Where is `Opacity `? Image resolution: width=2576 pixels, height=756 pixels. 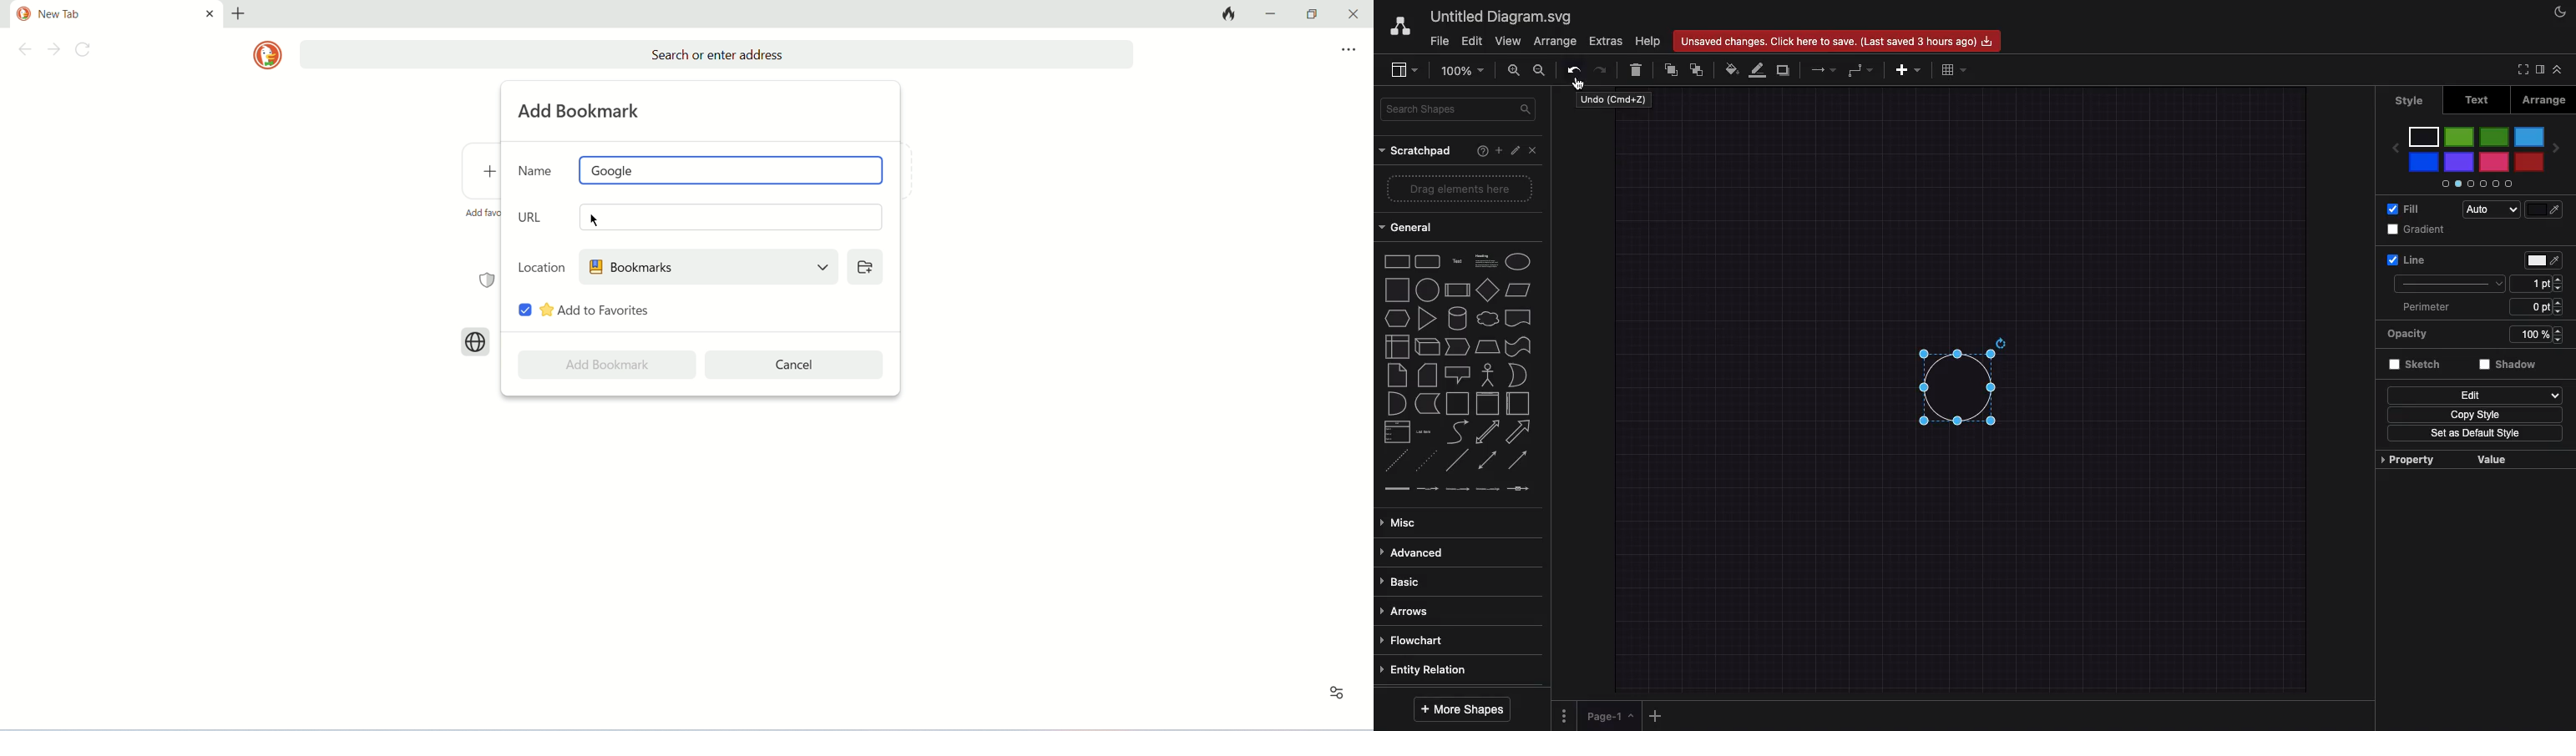
Opacity  is located at coordinates (2480, 335).